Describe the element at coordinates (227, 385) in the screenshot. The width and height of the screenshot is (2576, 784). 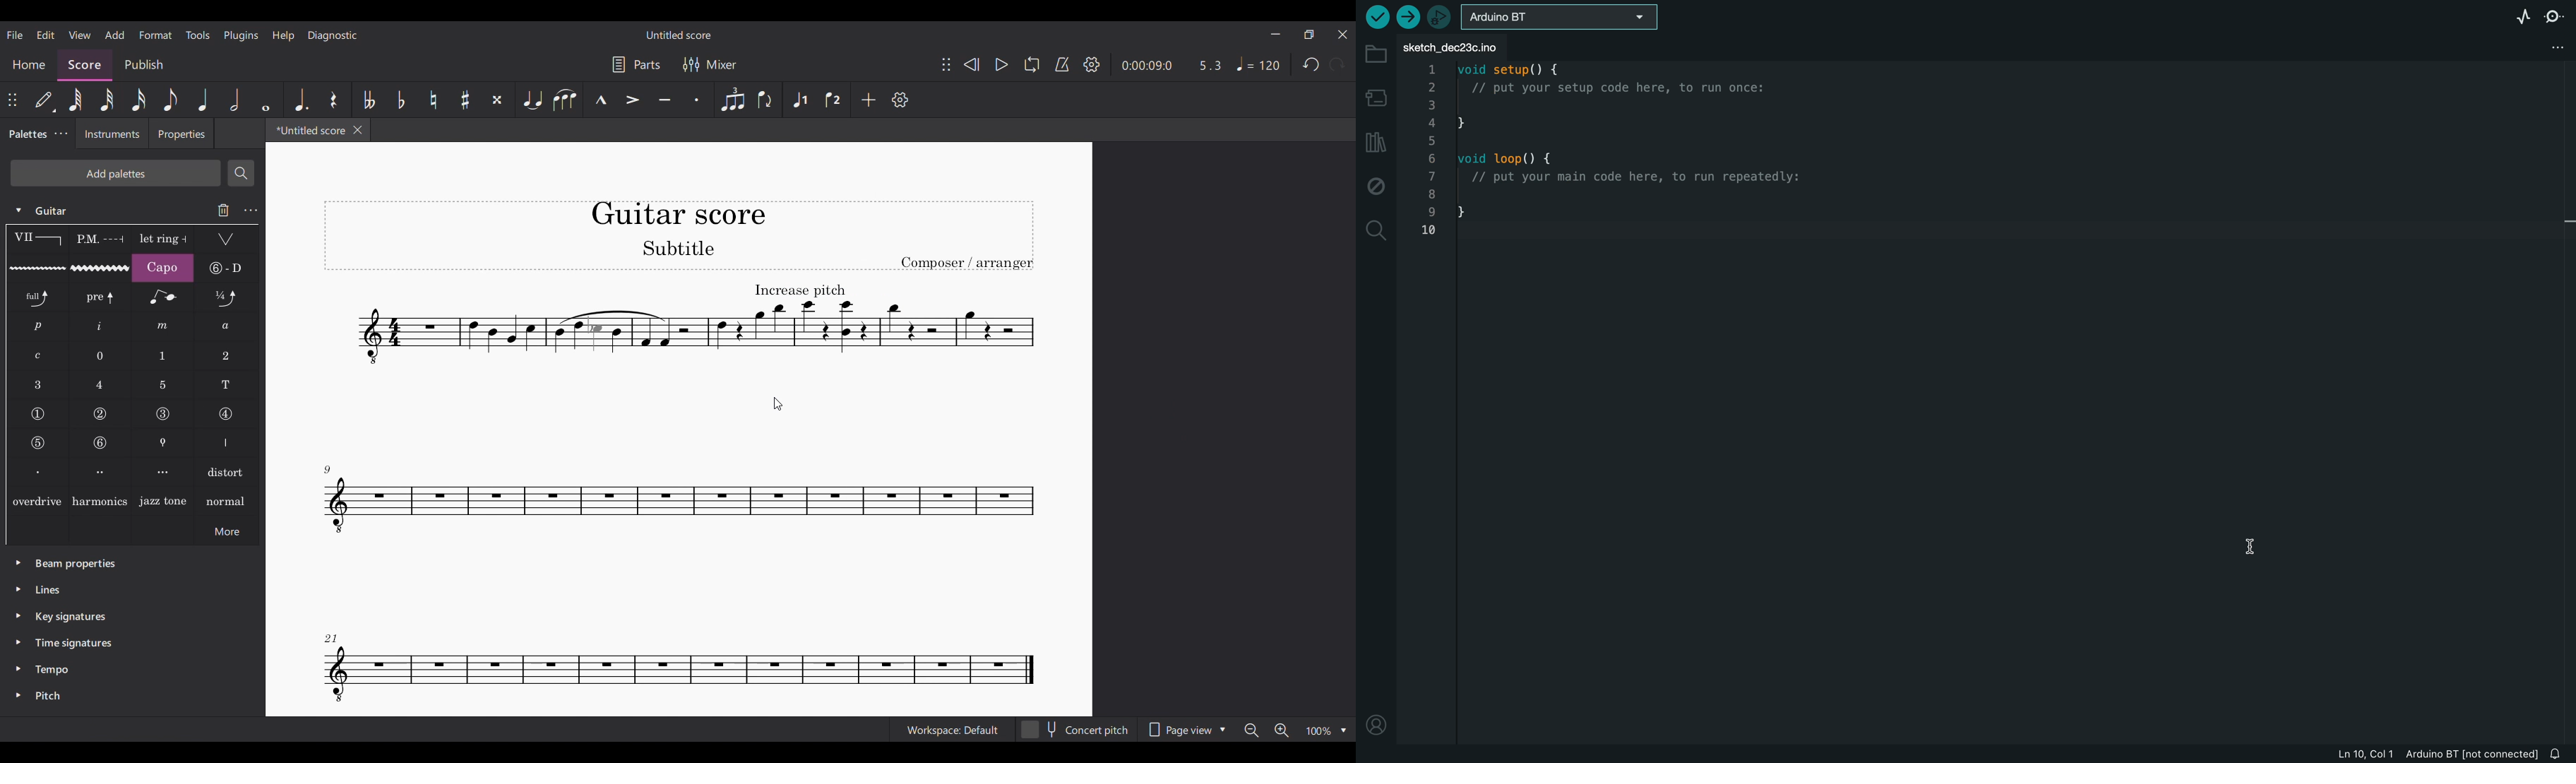
I see `LH guitar fingering T` at that location.